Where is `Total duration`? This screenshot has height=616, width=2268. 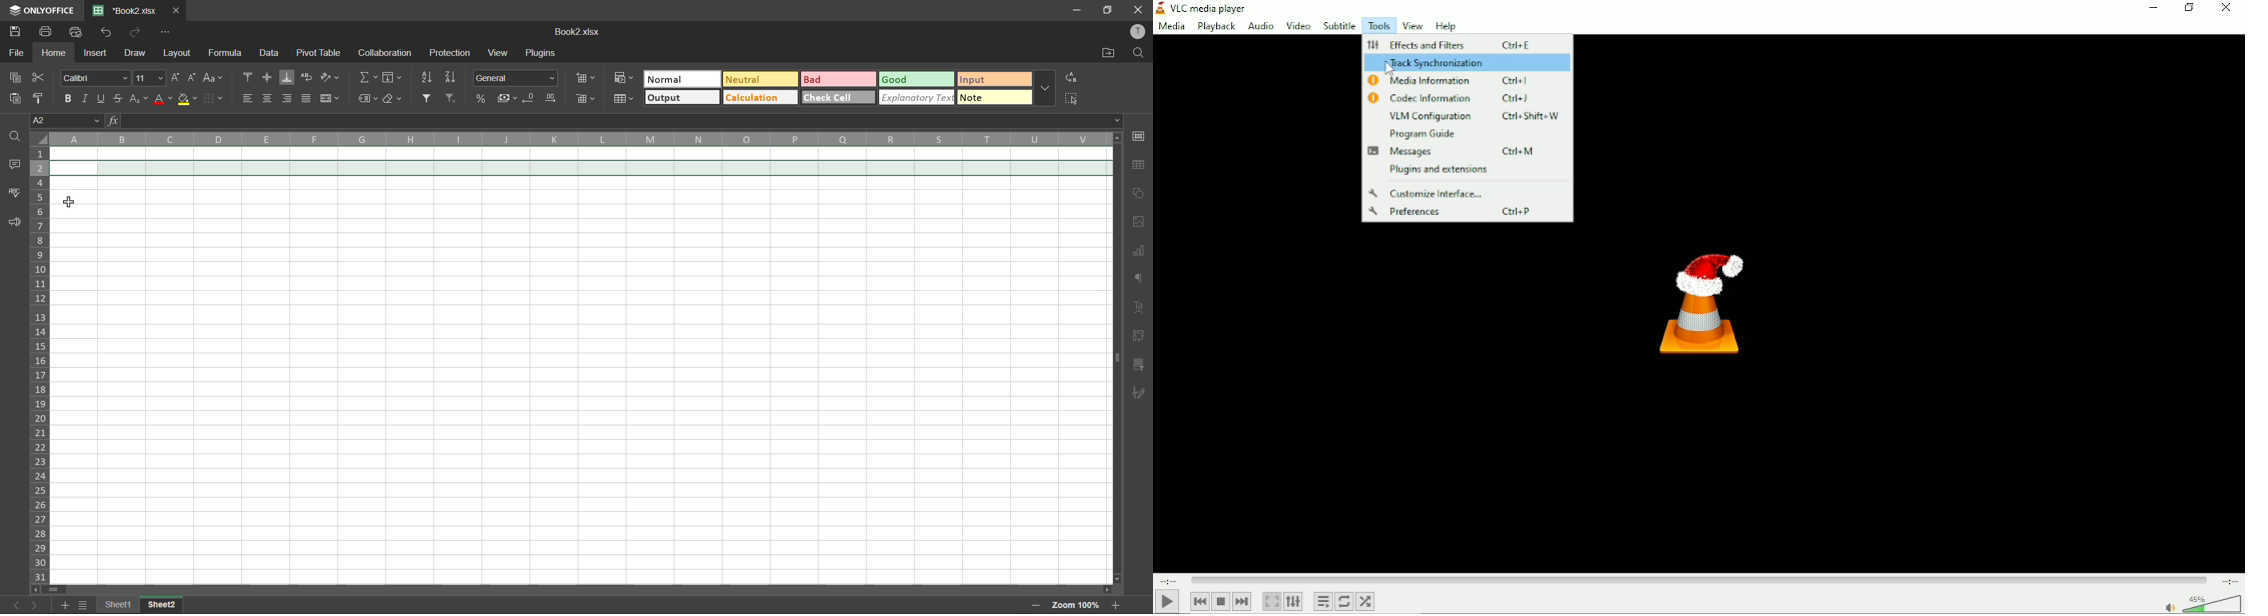 Total duration is located at coordinates (2230, 581).